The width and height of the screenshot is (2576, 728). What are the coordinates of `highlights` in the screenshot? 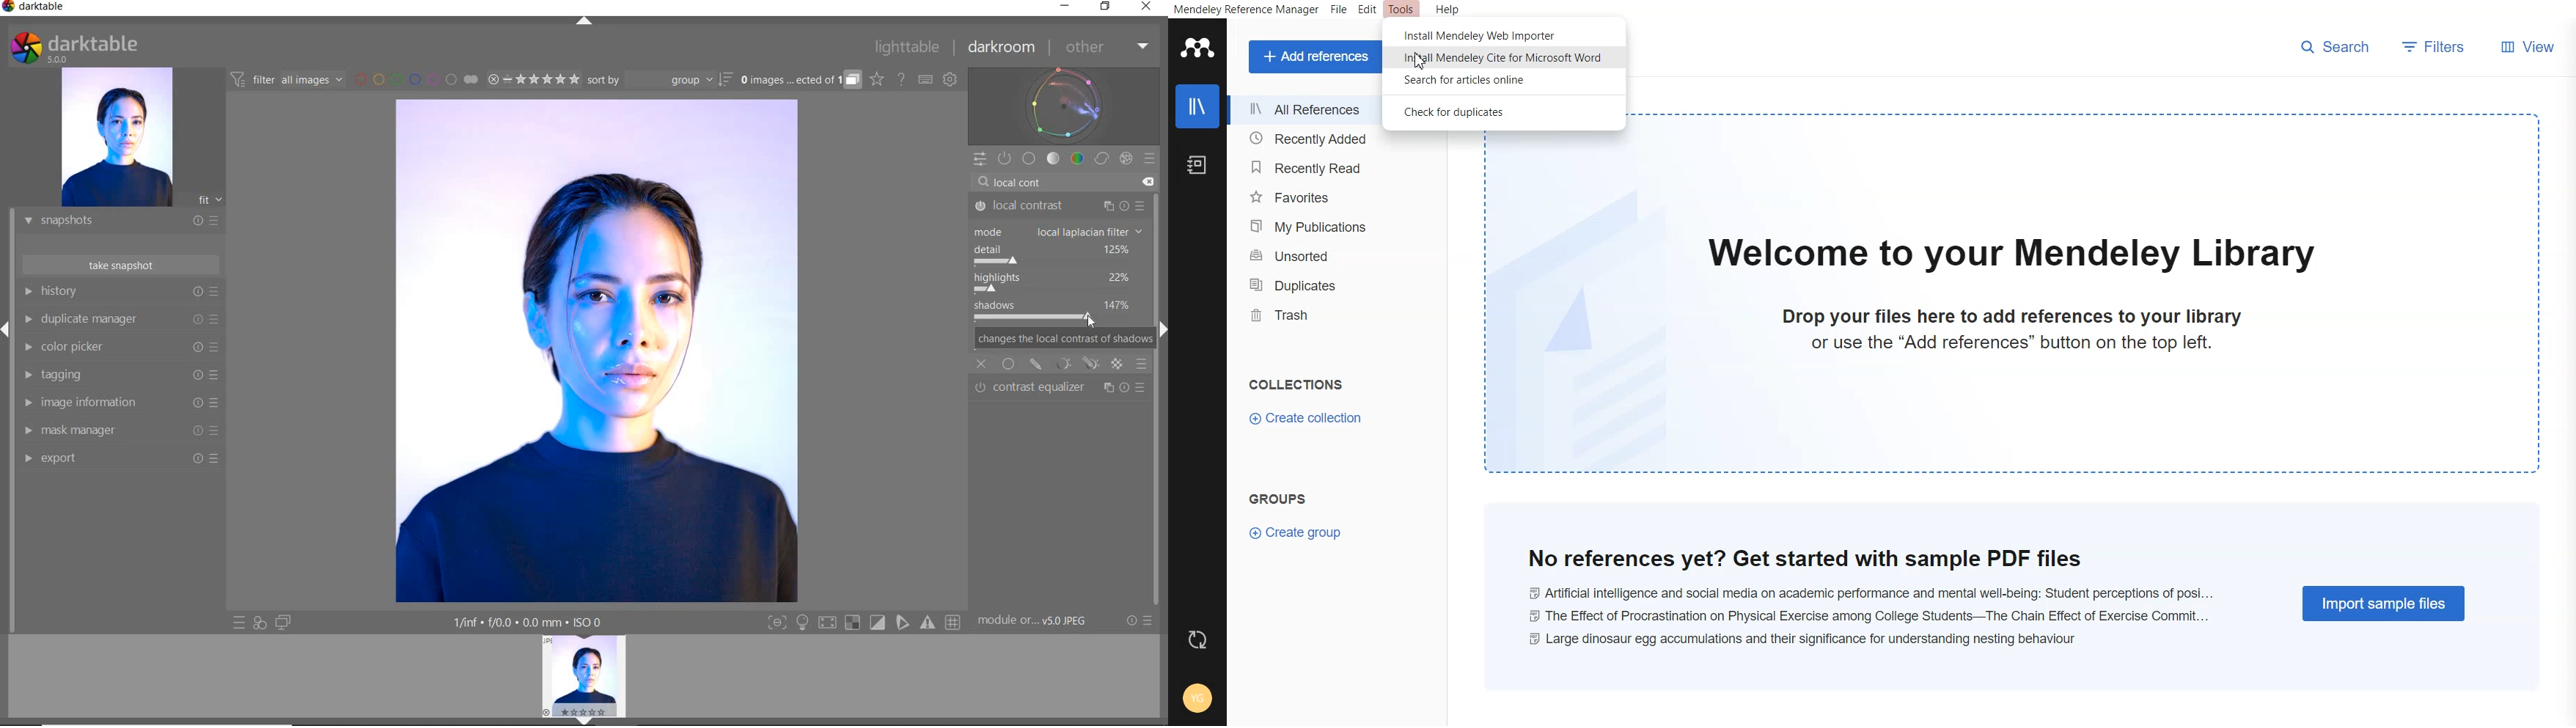 It's located at (1055, 282).